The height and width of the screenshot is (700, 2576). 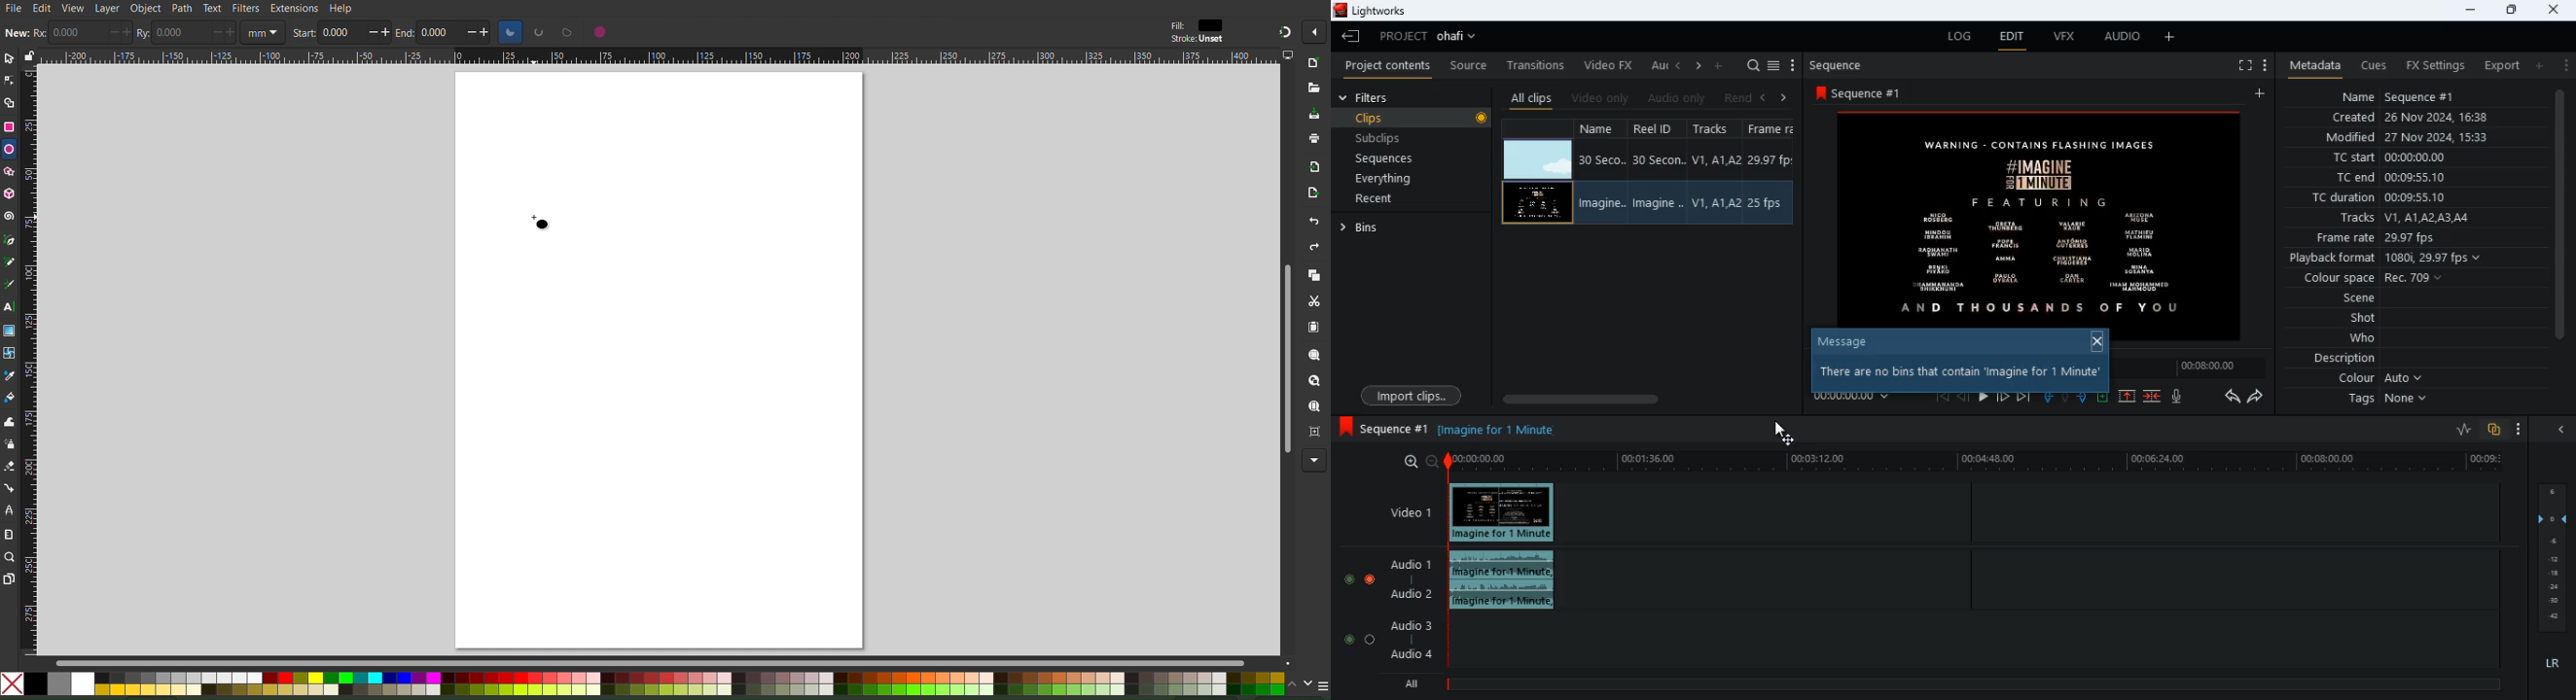 I want to click on layers, so click(x=2557, y=559).